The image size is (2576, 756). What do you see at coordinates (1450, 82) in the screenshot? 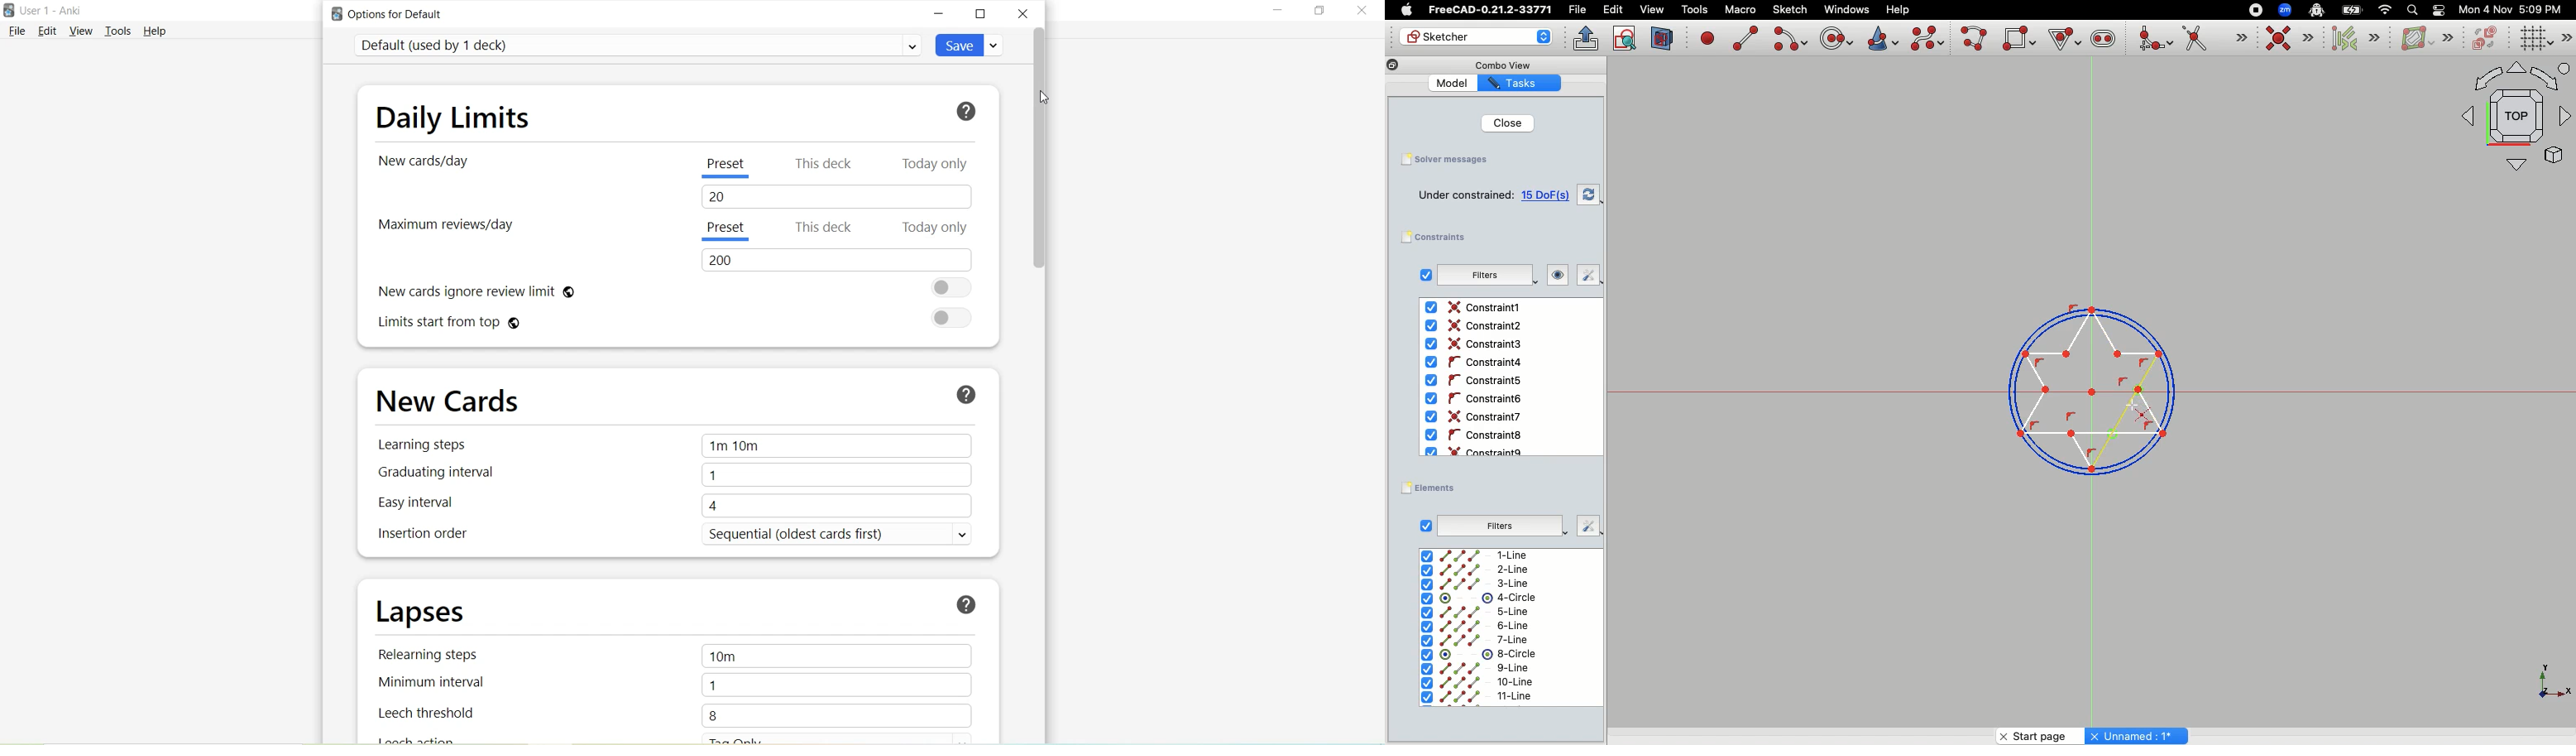
I see `Model` at bounding box center [1450, 82].